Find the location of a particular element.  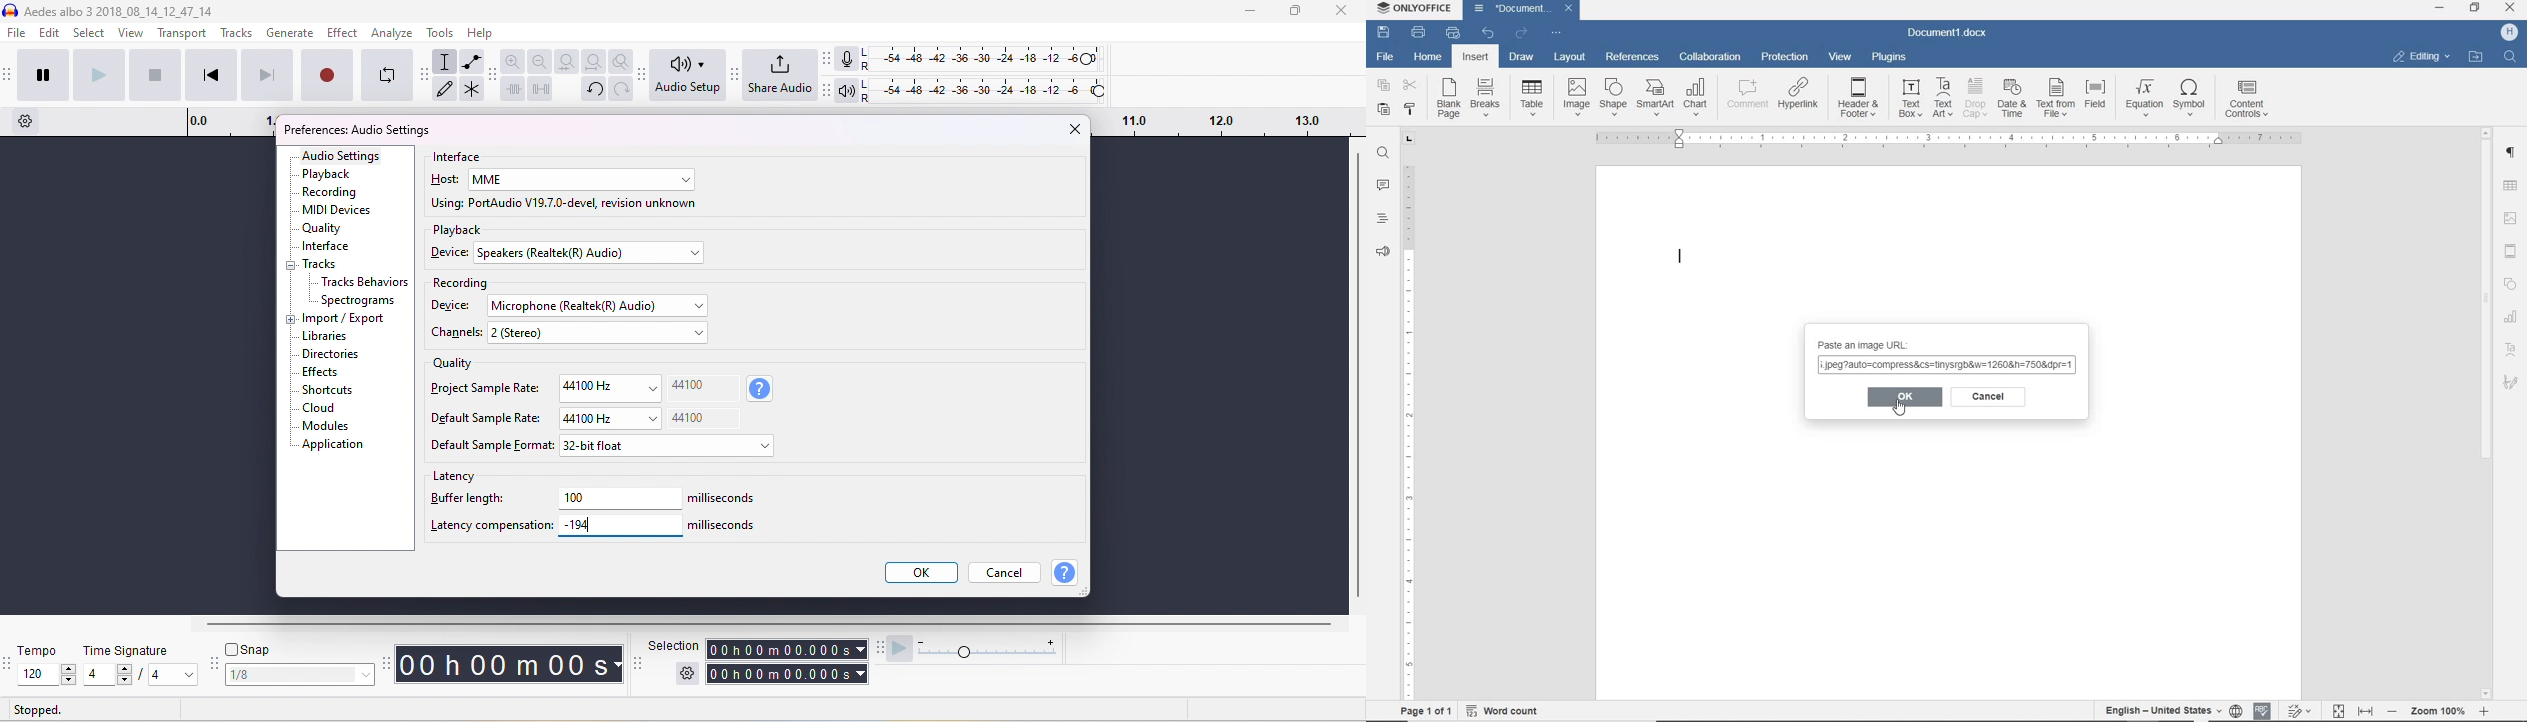

signature is located at coordinates (2514, 384).